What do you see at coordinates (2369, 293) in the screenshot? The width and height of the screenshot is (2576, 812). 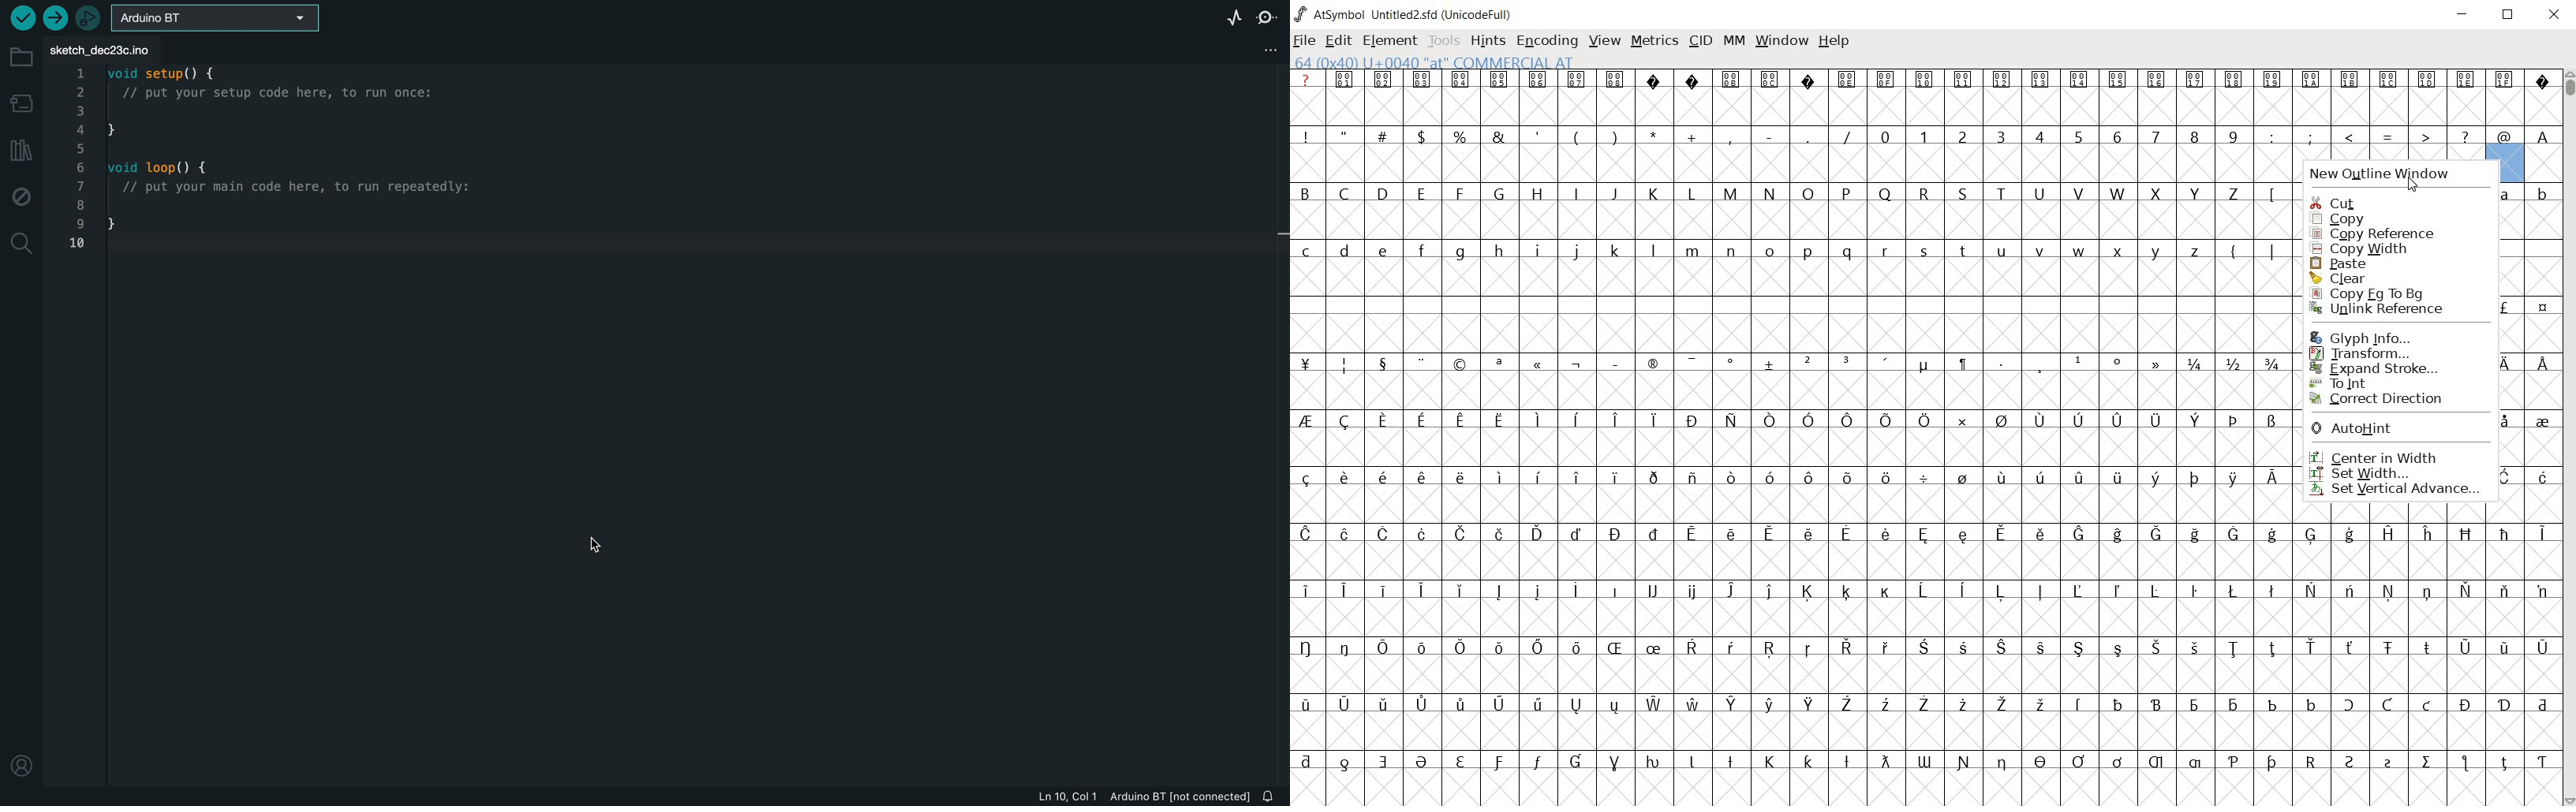 I see `COPY FG TO BG` at bounding box center [2369, 293].